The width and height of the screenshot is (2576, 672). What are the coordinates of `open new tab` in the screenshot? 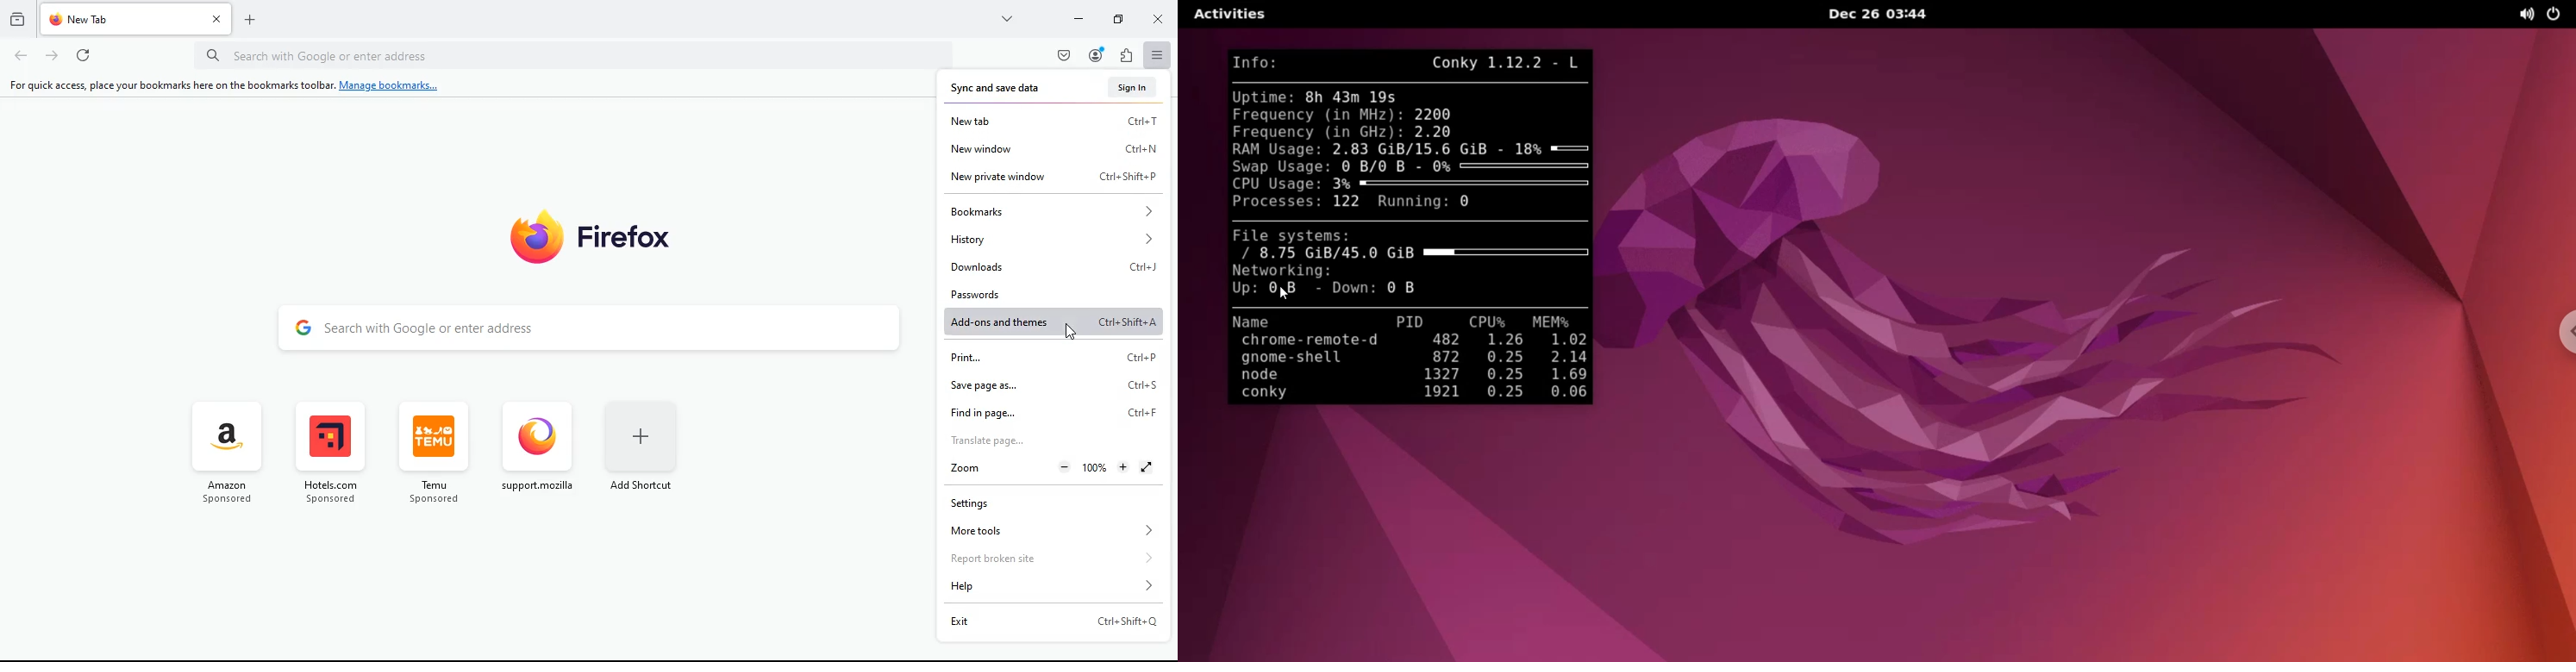 It's located at (250, 20).